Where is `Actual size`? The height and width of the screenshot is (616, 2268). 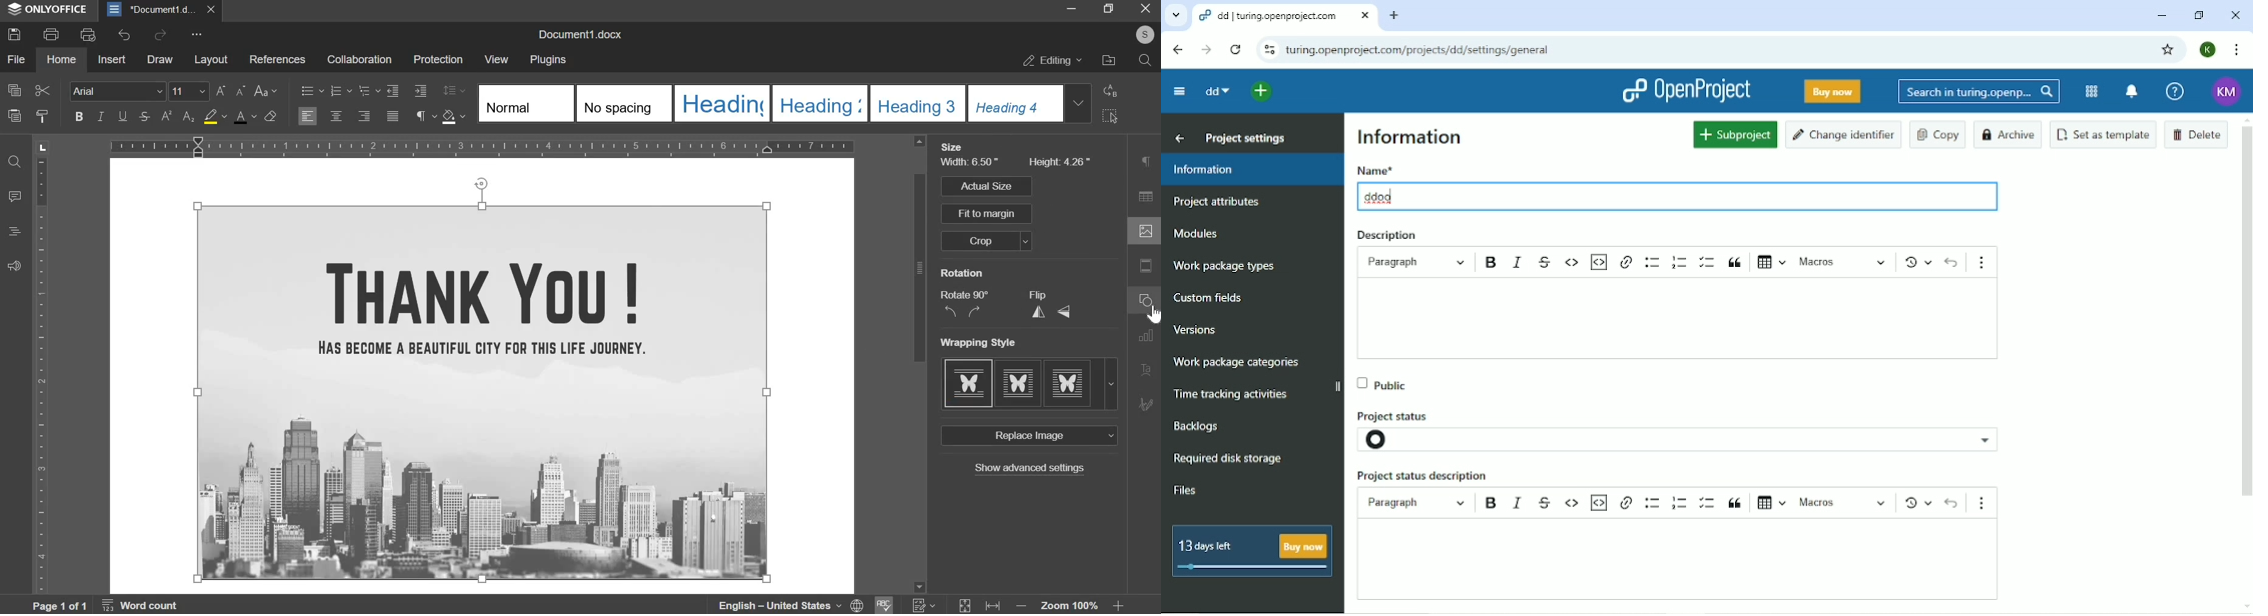 Actual size is located at coordinates (987, 186).